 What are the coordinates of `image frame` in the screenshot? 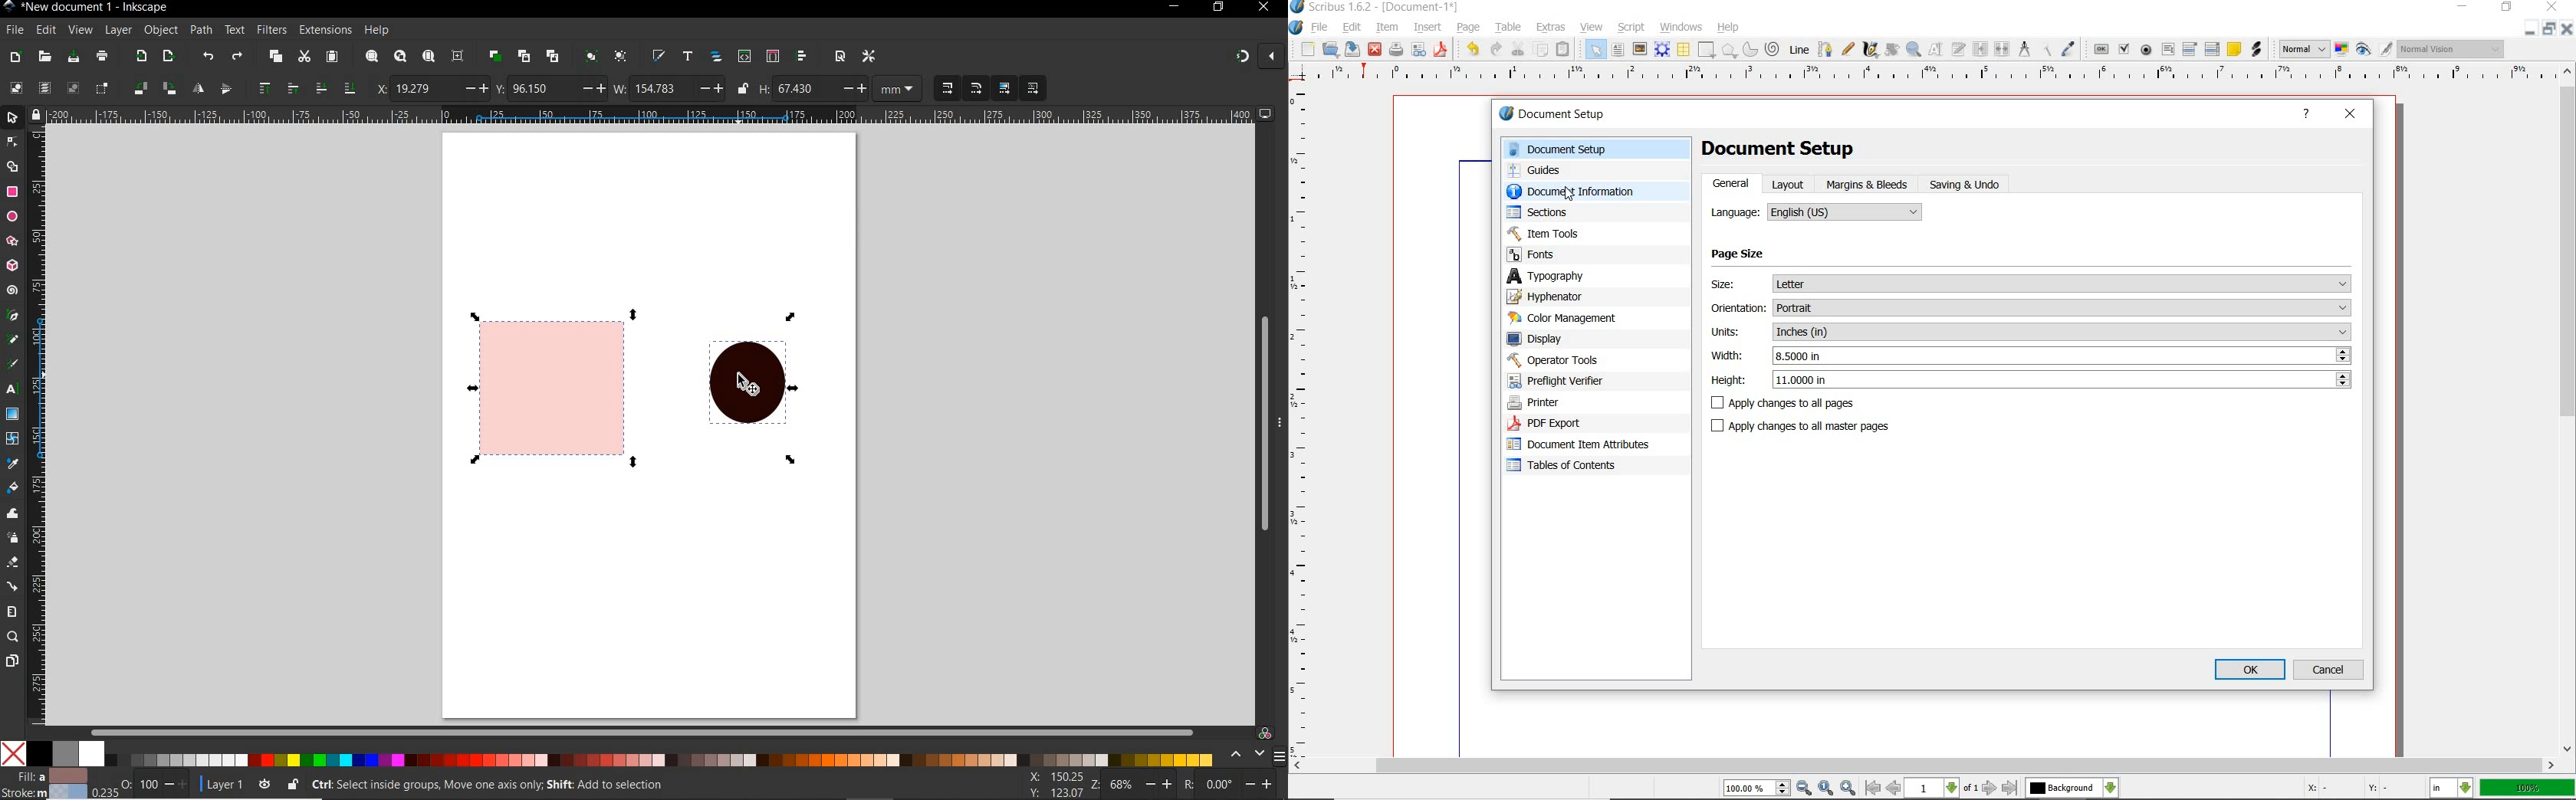 It's located at (1640, 48).